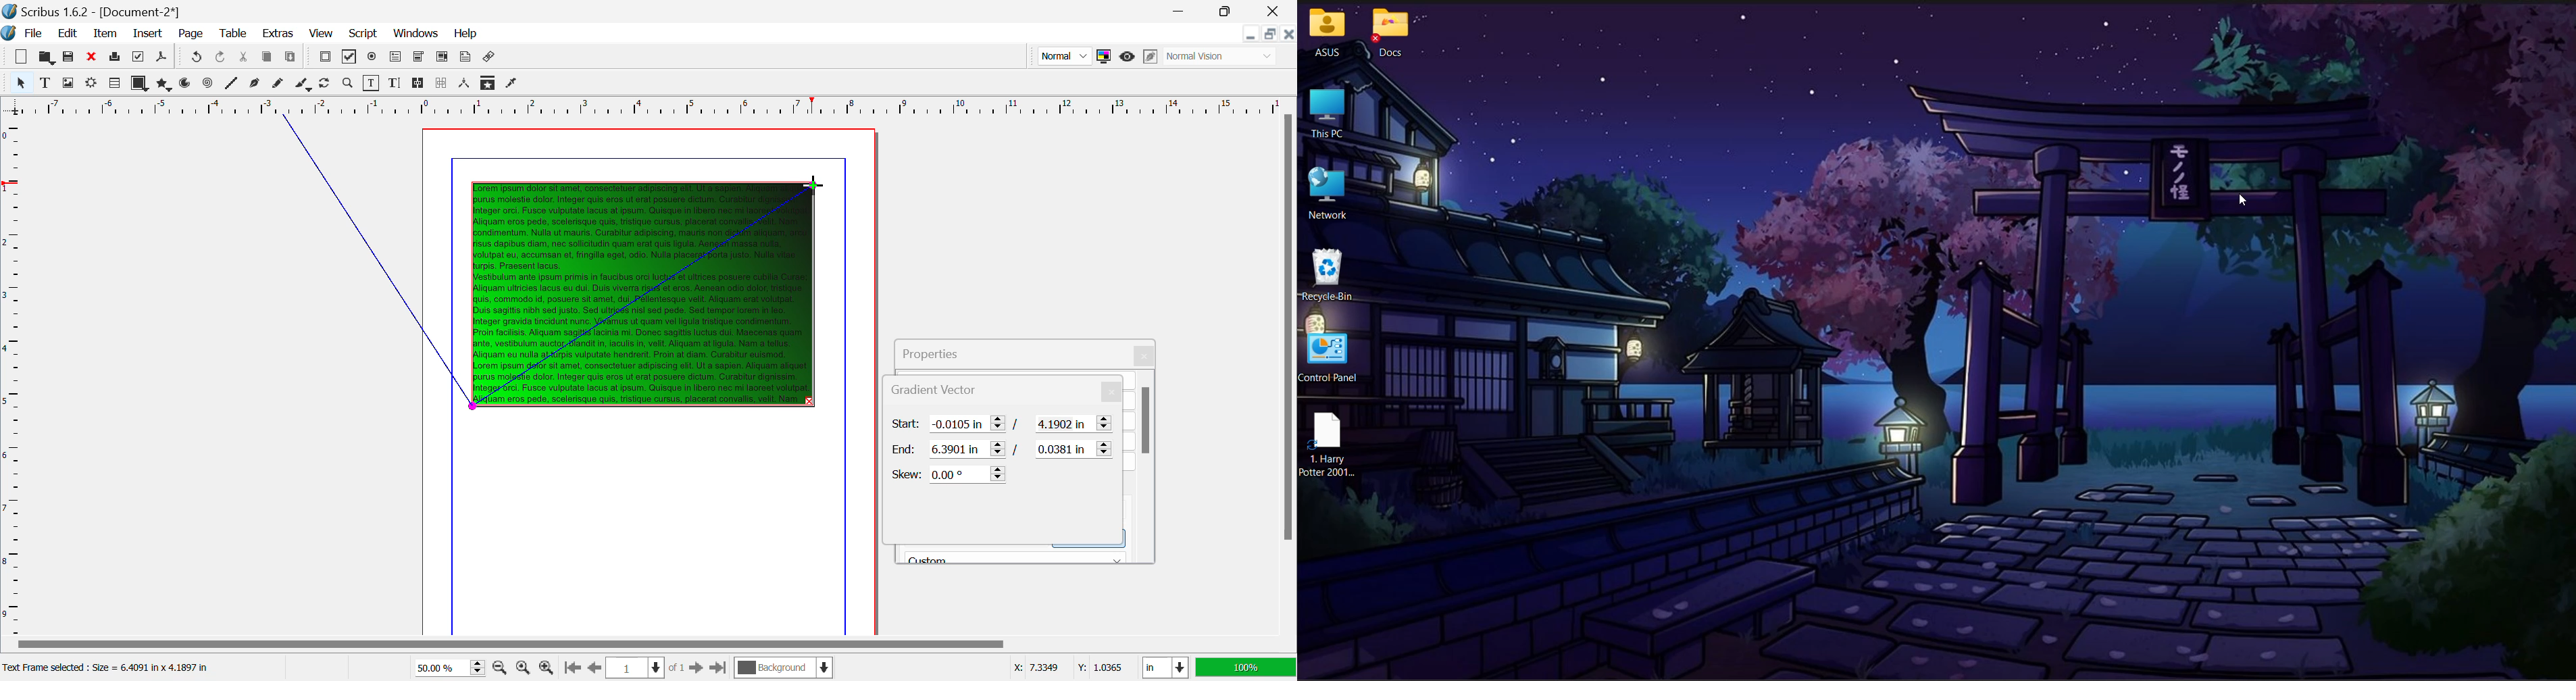  I want to click on View, so click(320, 34).